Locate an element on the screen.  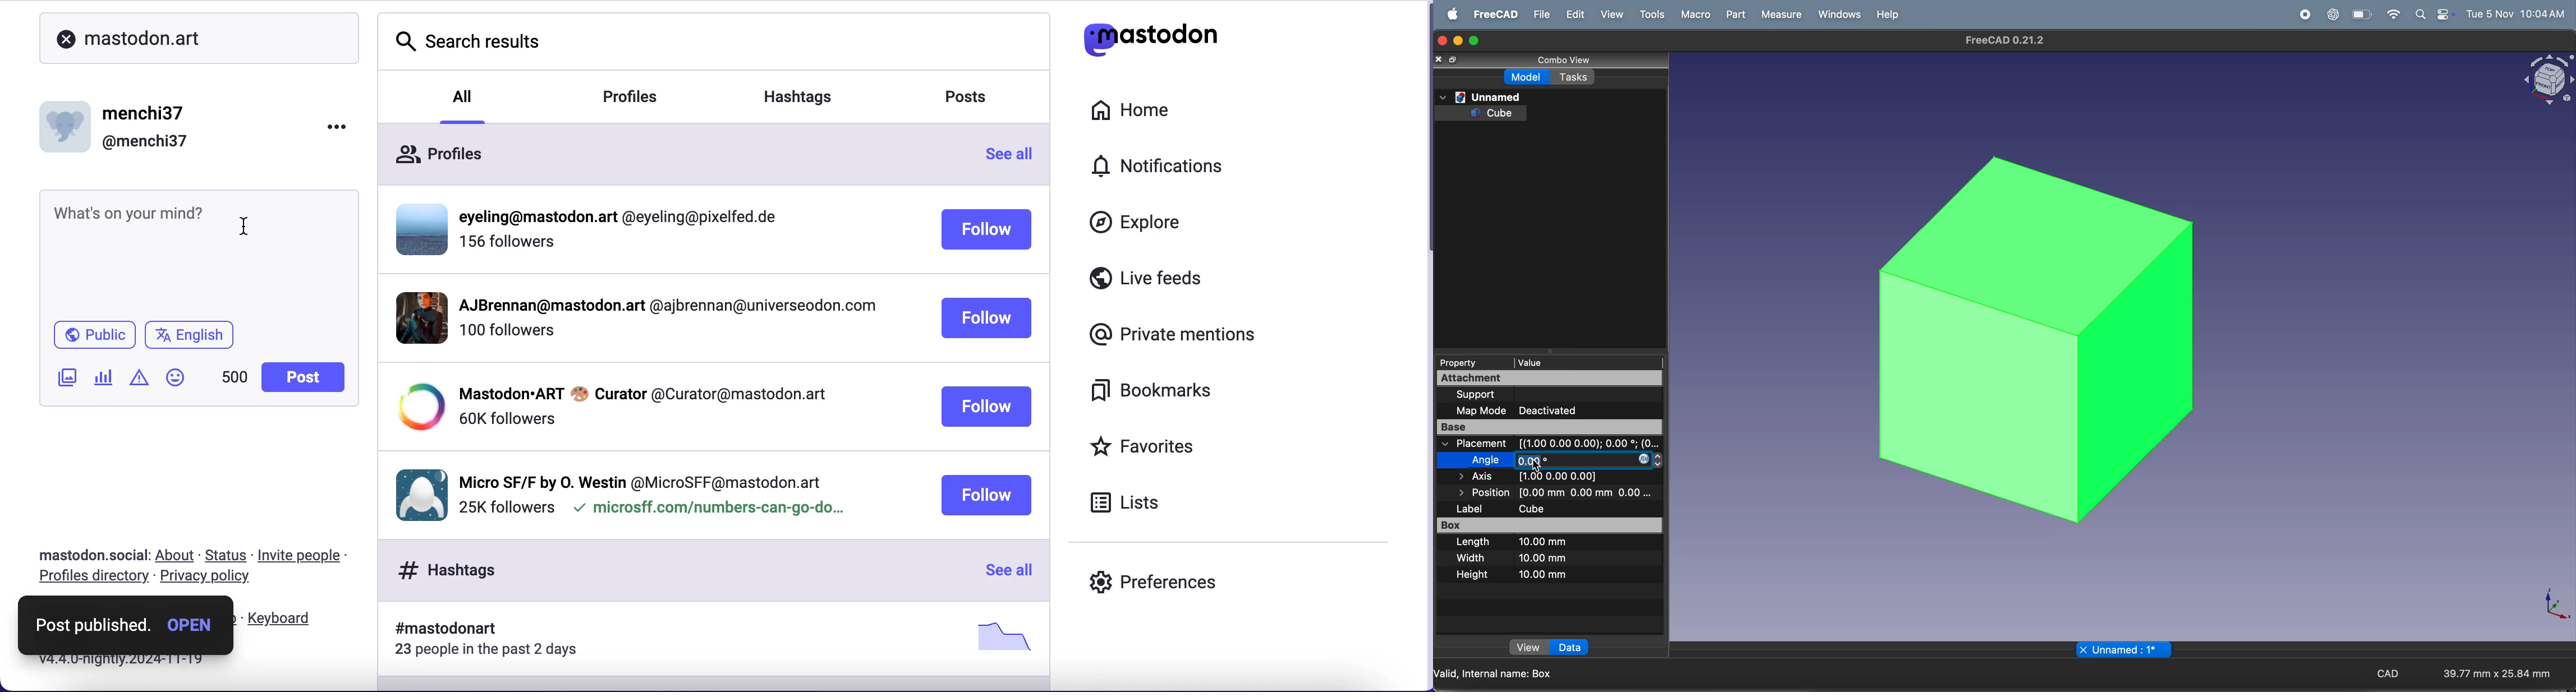
mastodon.social is located at coordinates (88, 553).